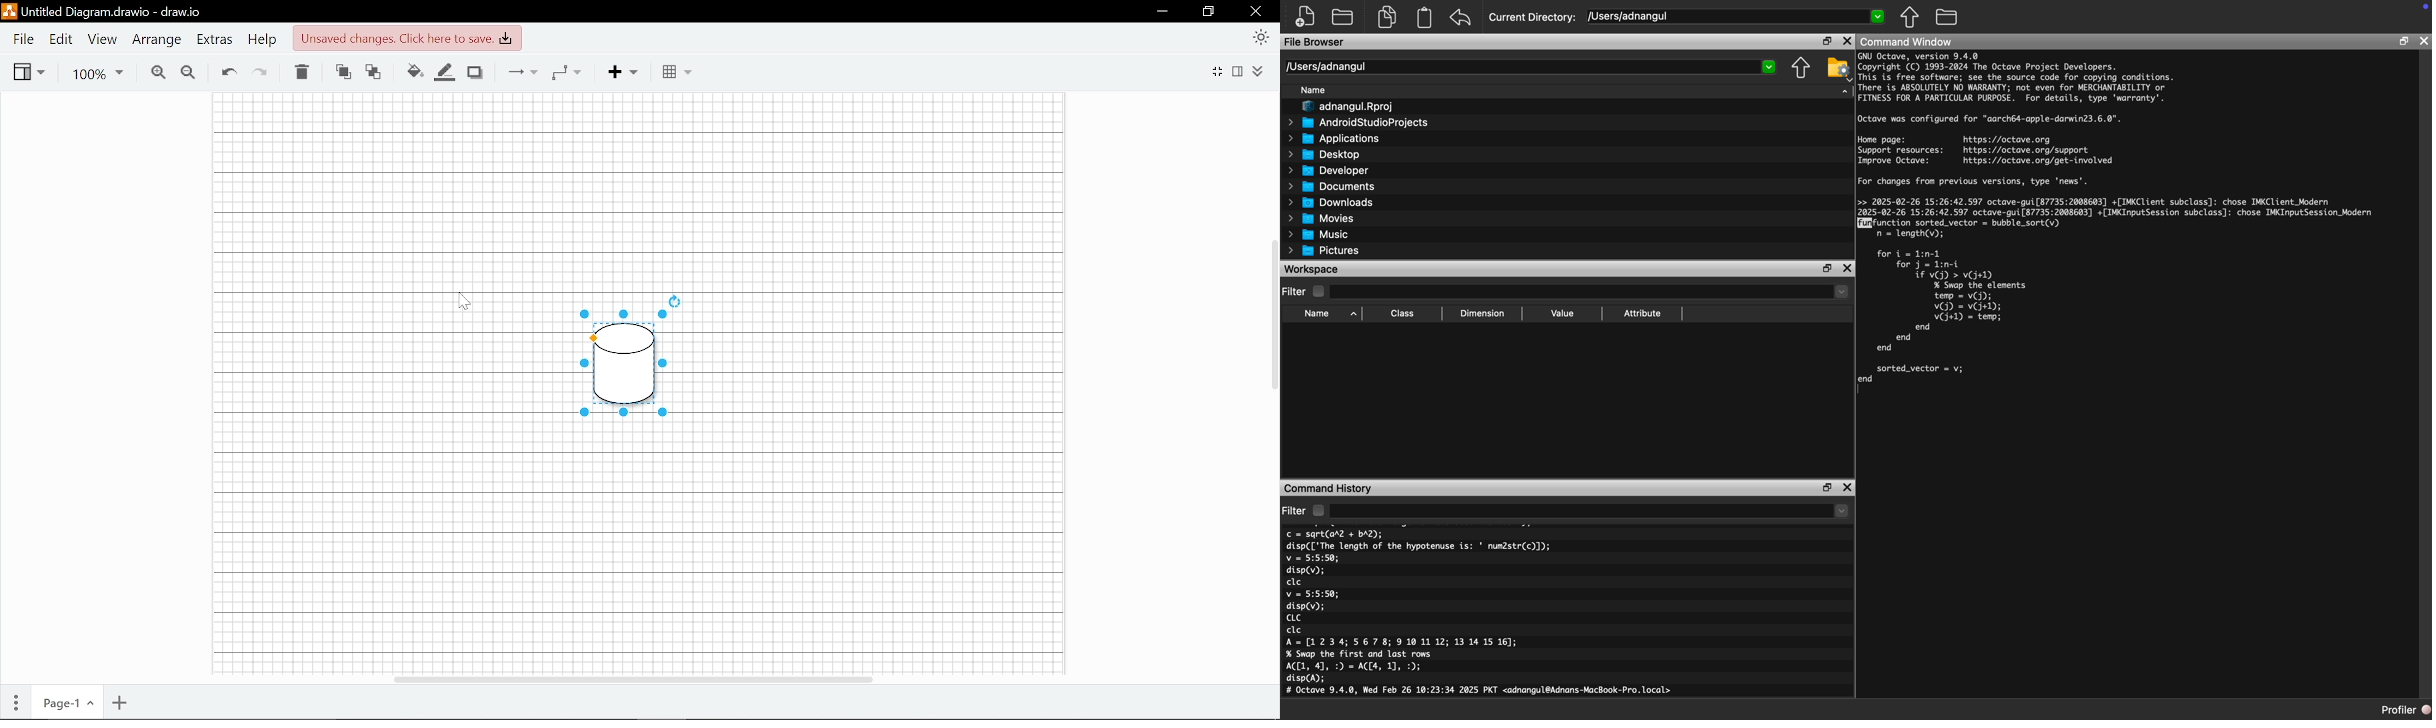 Image resolution: width=2436 pixels, height=728 pixels. Describe the element at coordinates (1238, 71) in the screenshot. I see `Format` at that location.